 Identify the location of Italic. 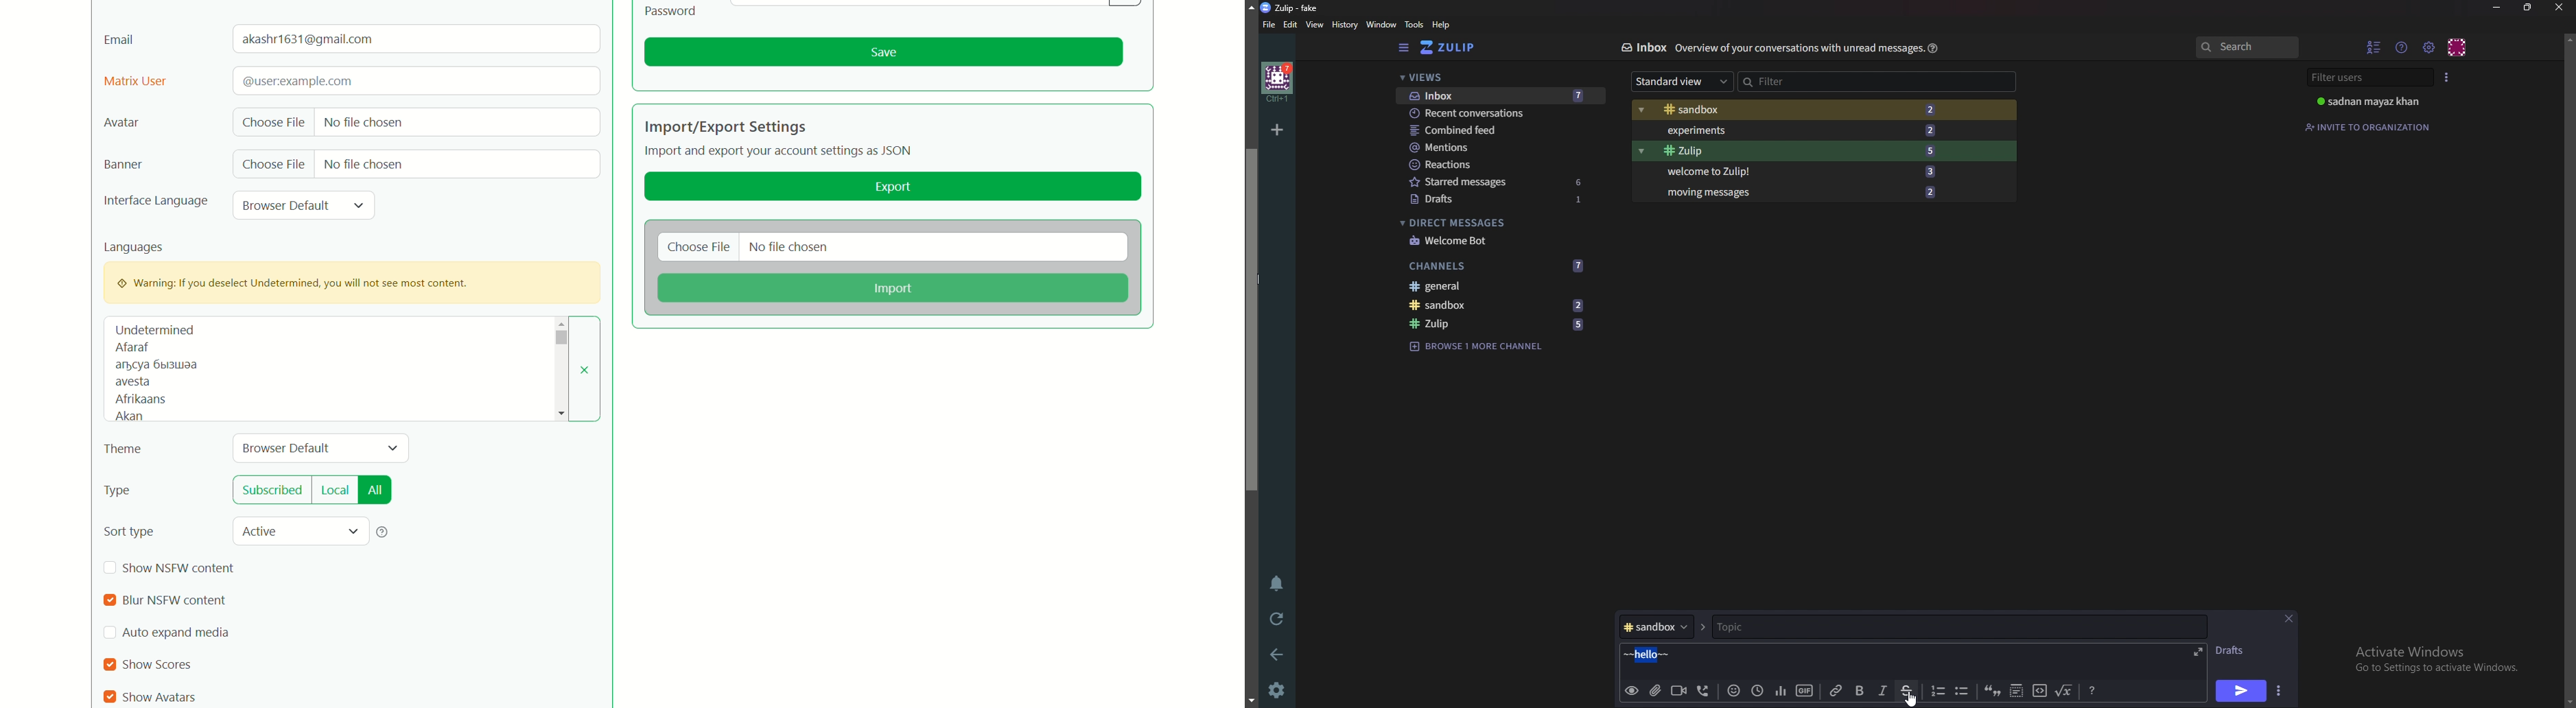
(1882, 692).